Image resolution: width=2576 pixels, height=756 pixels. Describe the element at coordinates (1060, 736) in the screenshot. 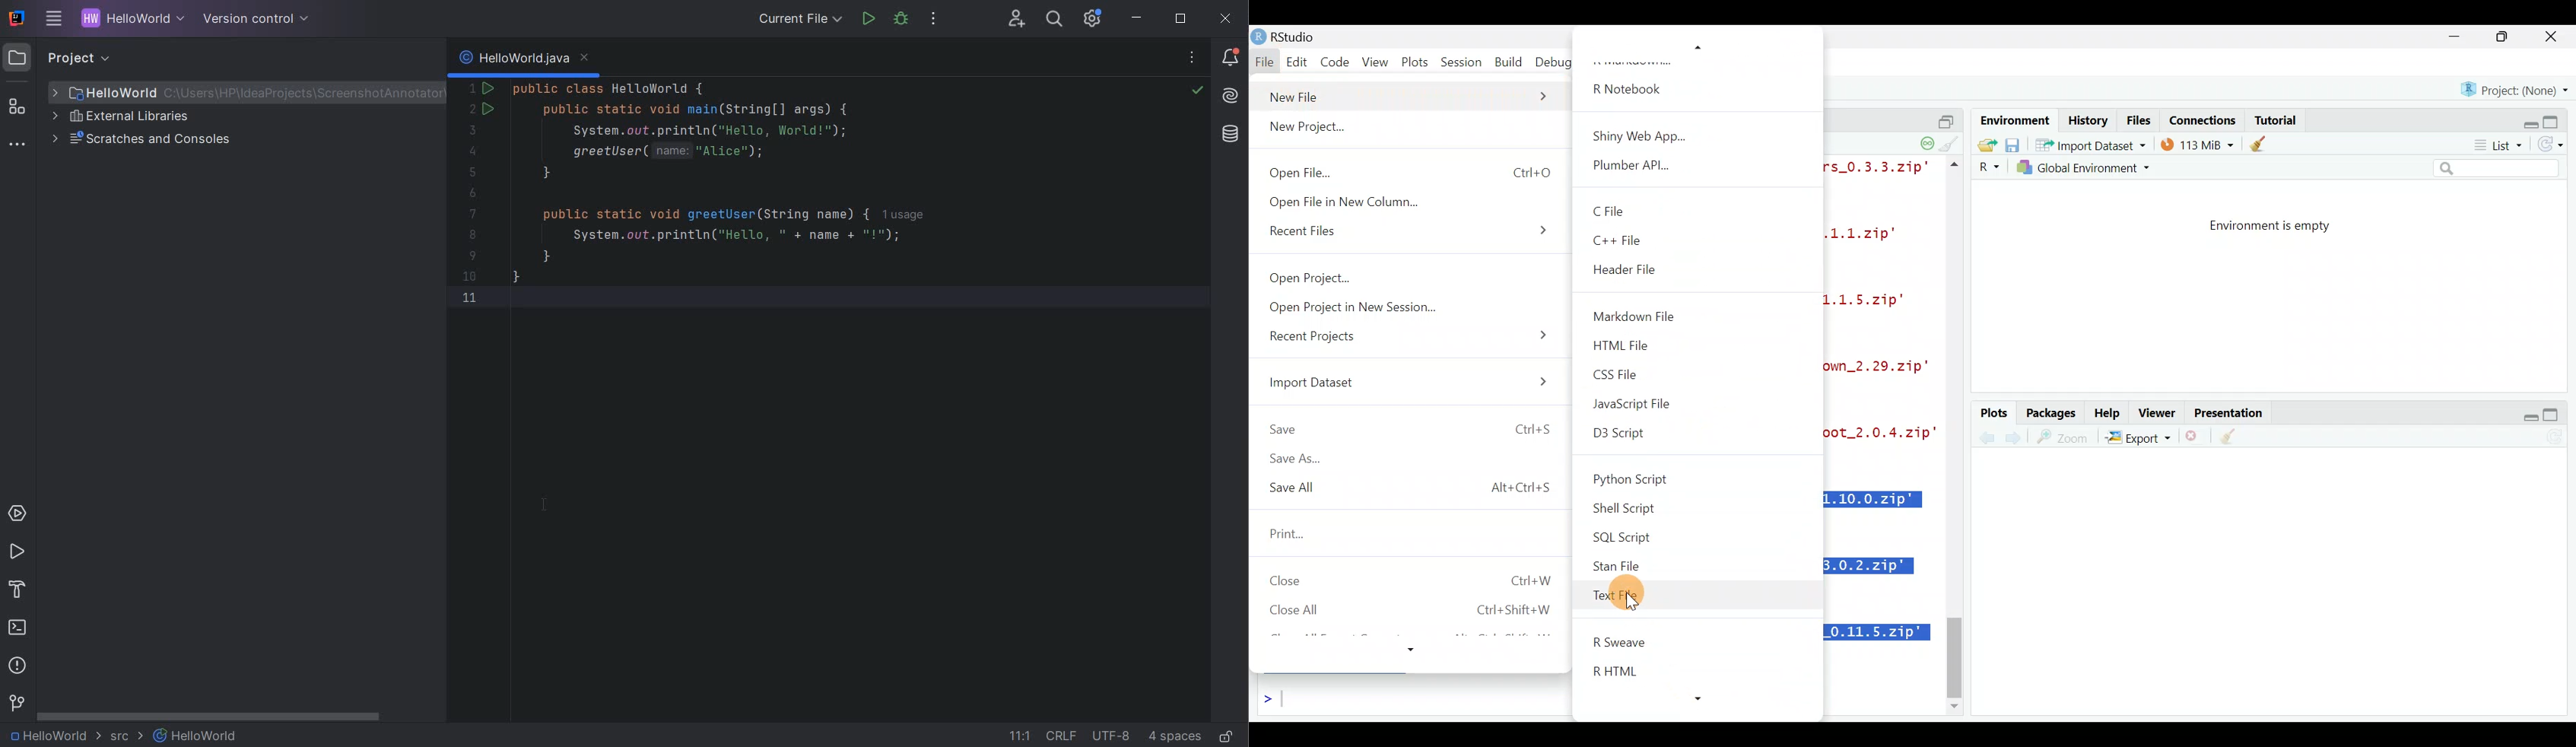

I see `LINE SEPARATOR` at that location.